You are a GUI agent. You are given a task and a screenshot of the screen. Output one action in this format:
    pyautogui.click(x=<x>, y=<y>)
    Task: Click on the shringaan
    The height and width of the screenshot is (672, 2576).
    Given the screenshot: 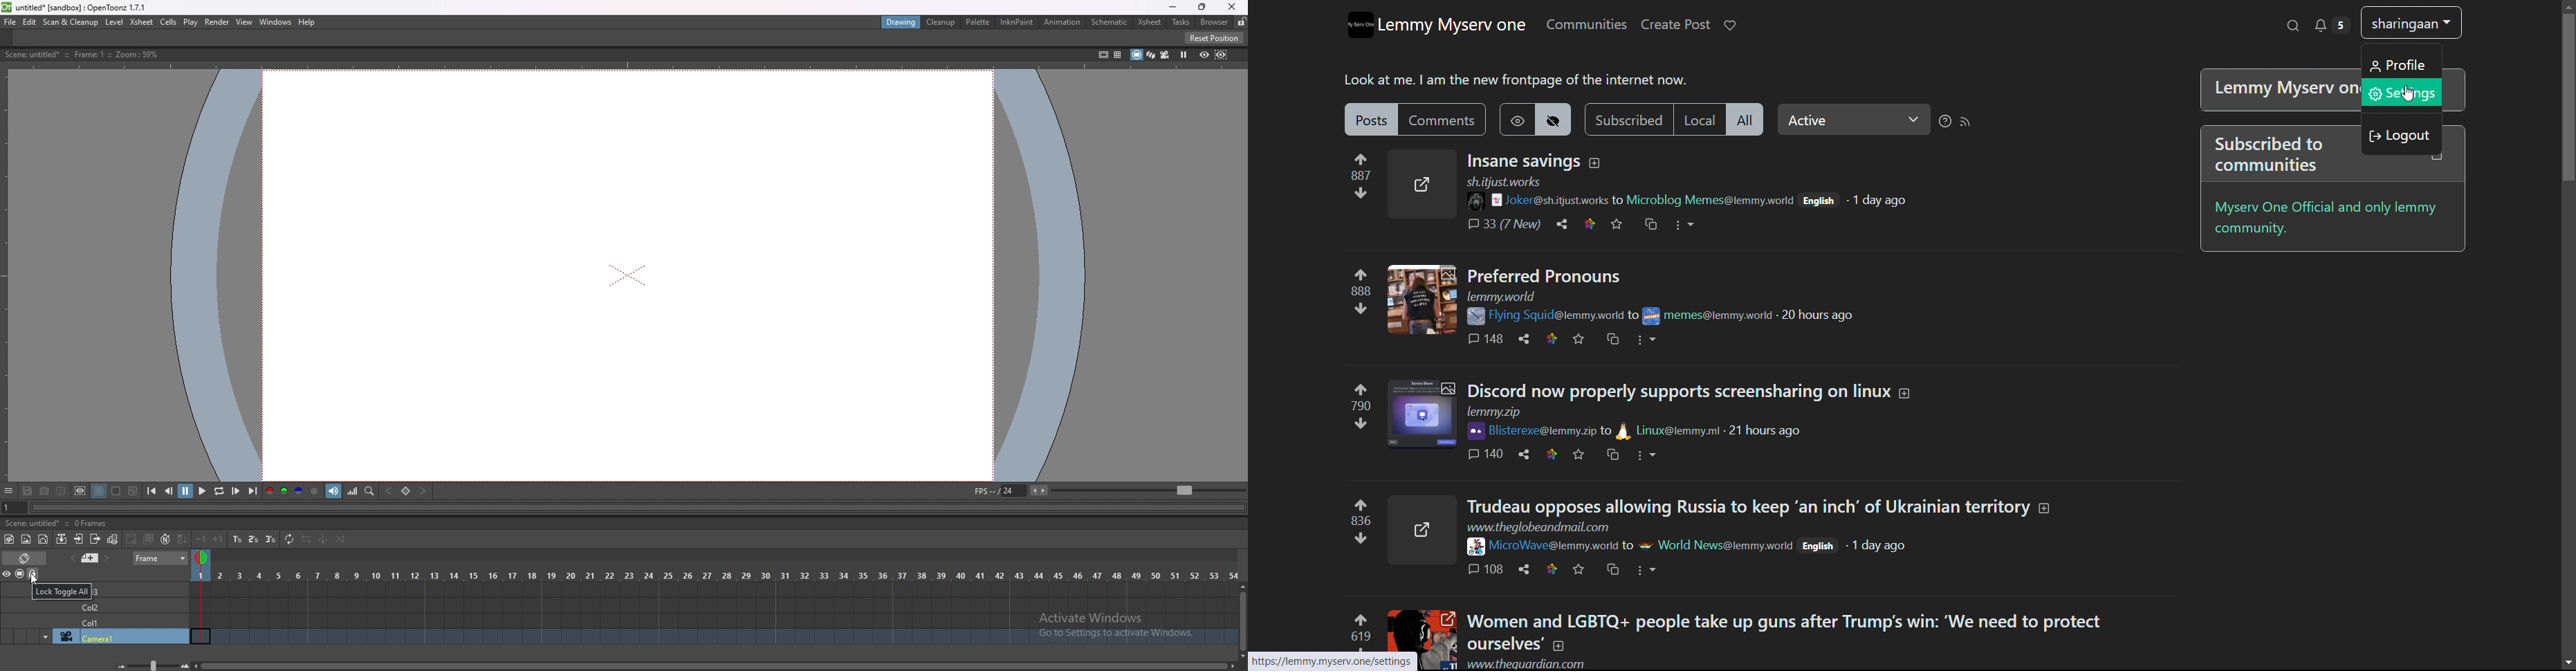 What is the action you would take?
    pyautogui.click(x=2412, y=24)
    